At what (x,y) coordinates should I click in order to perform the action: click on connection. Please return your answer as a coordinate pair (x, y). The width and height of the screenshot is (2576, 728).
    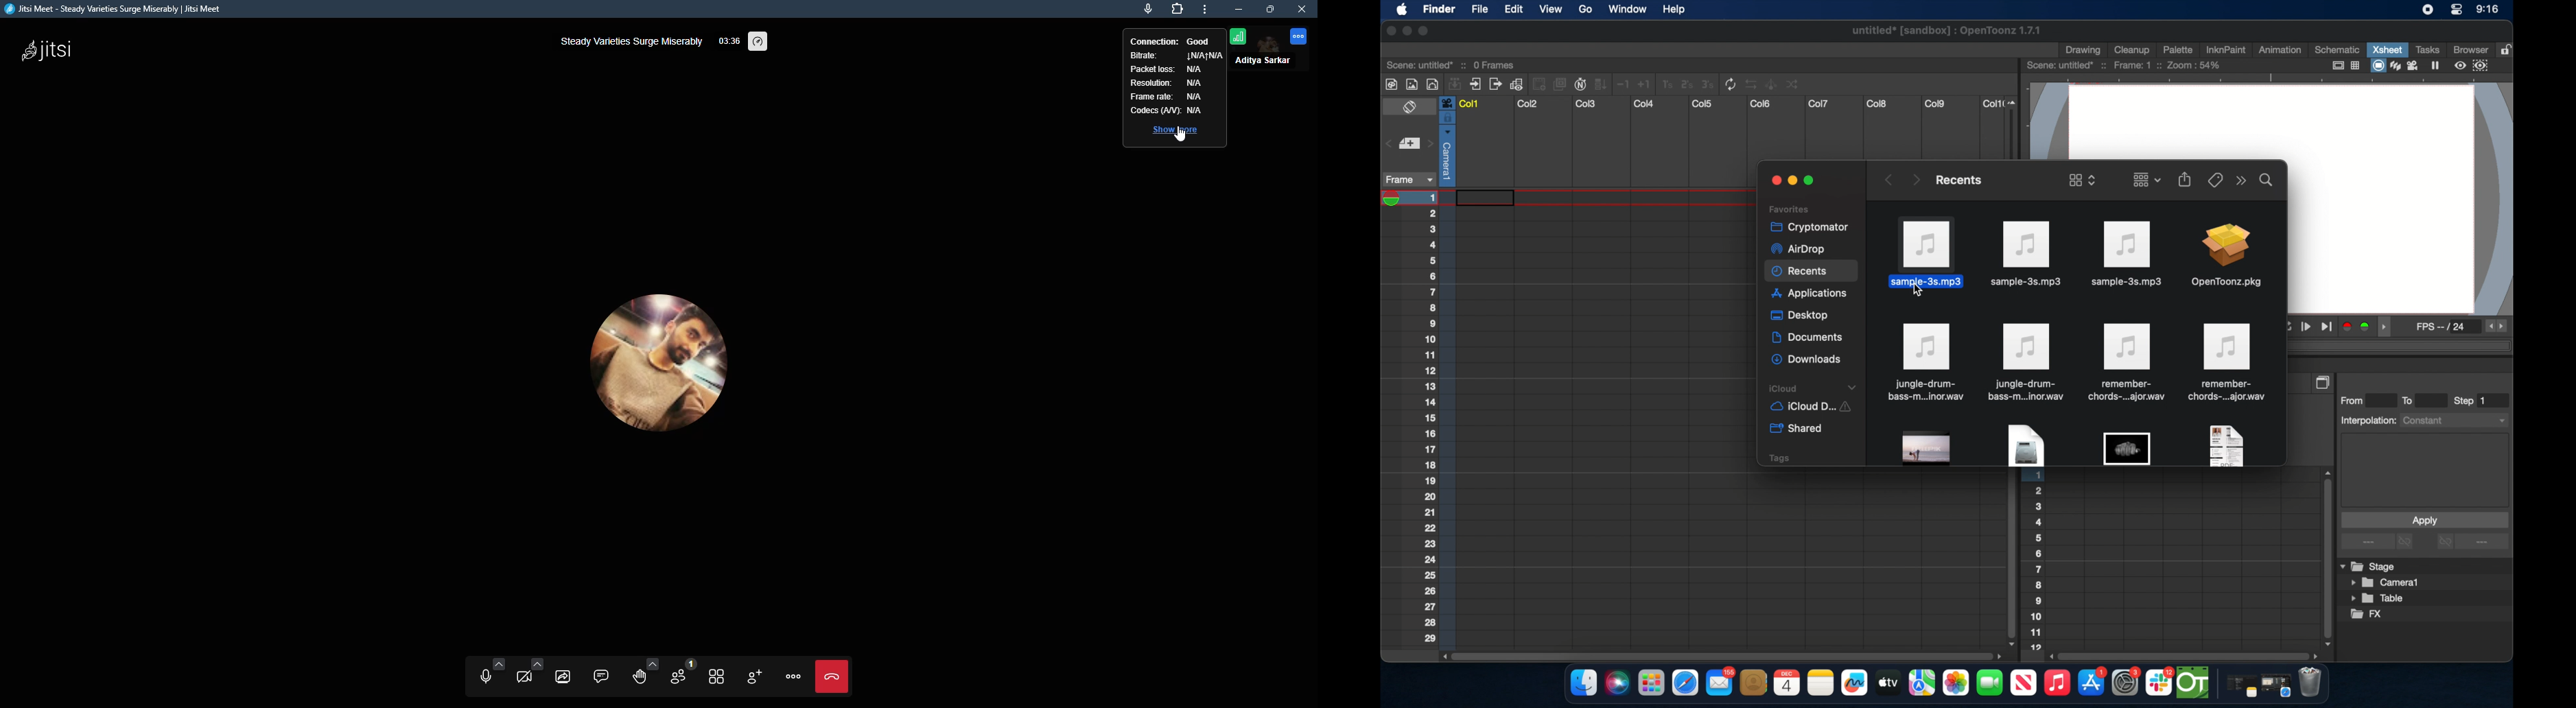
    Looking at the image, I should click on (1239, 37).